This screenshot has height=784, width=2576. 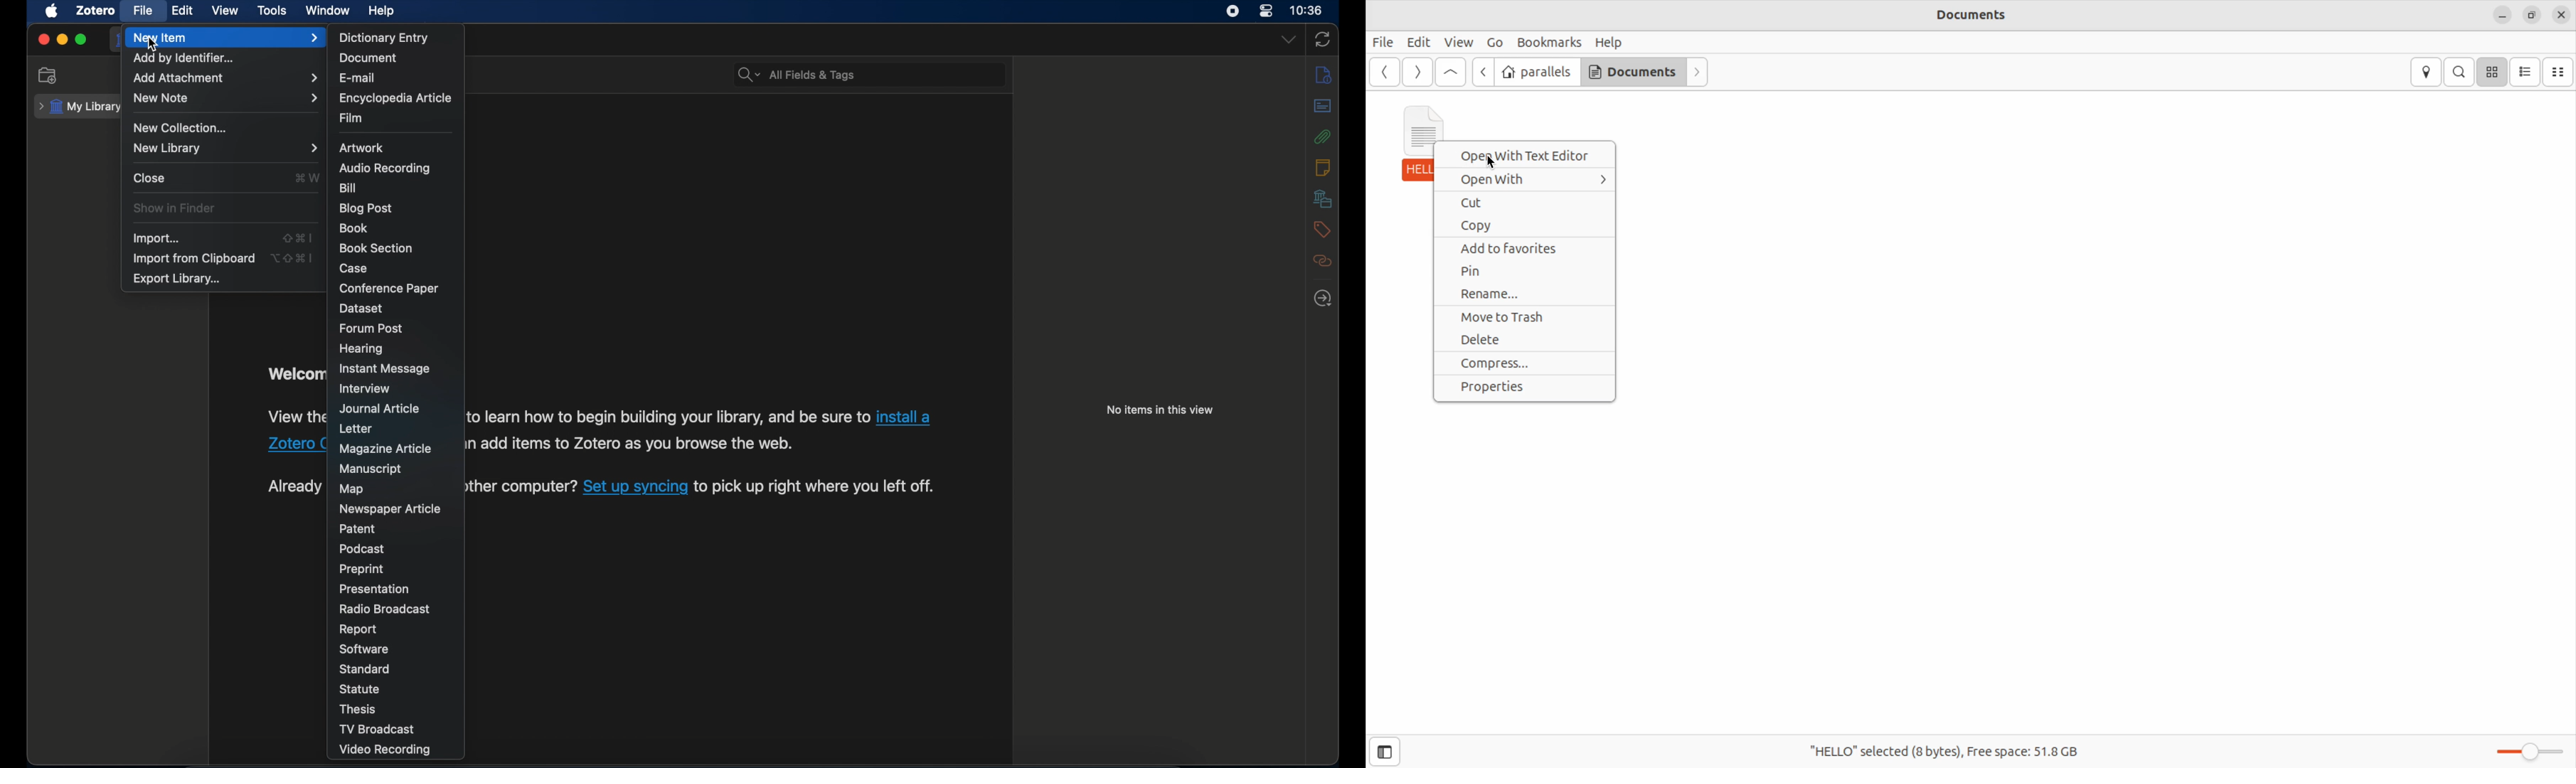 What do you see at coordinates (387, 449) in the screenshot?
I see `magazine article` at bounding box center [387, 449].